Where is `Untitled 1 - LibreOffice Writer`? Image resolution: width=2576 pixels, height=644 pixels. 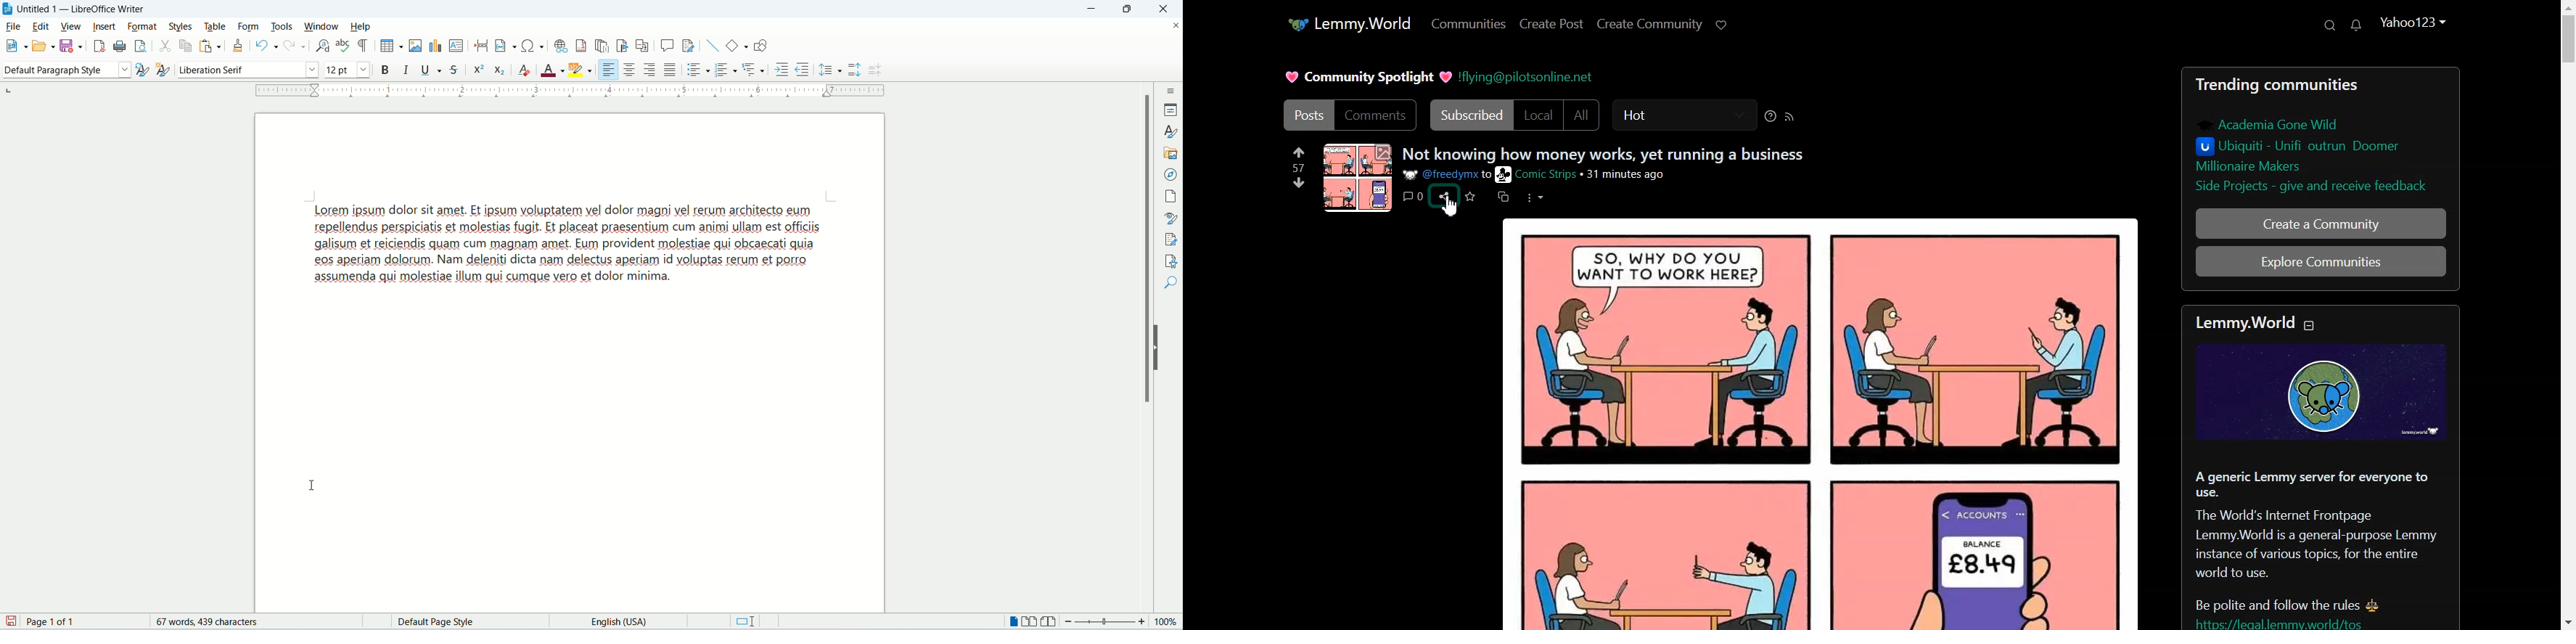 Untitled 1 - LibreOffice Writer is located at coordinates (80, 9).